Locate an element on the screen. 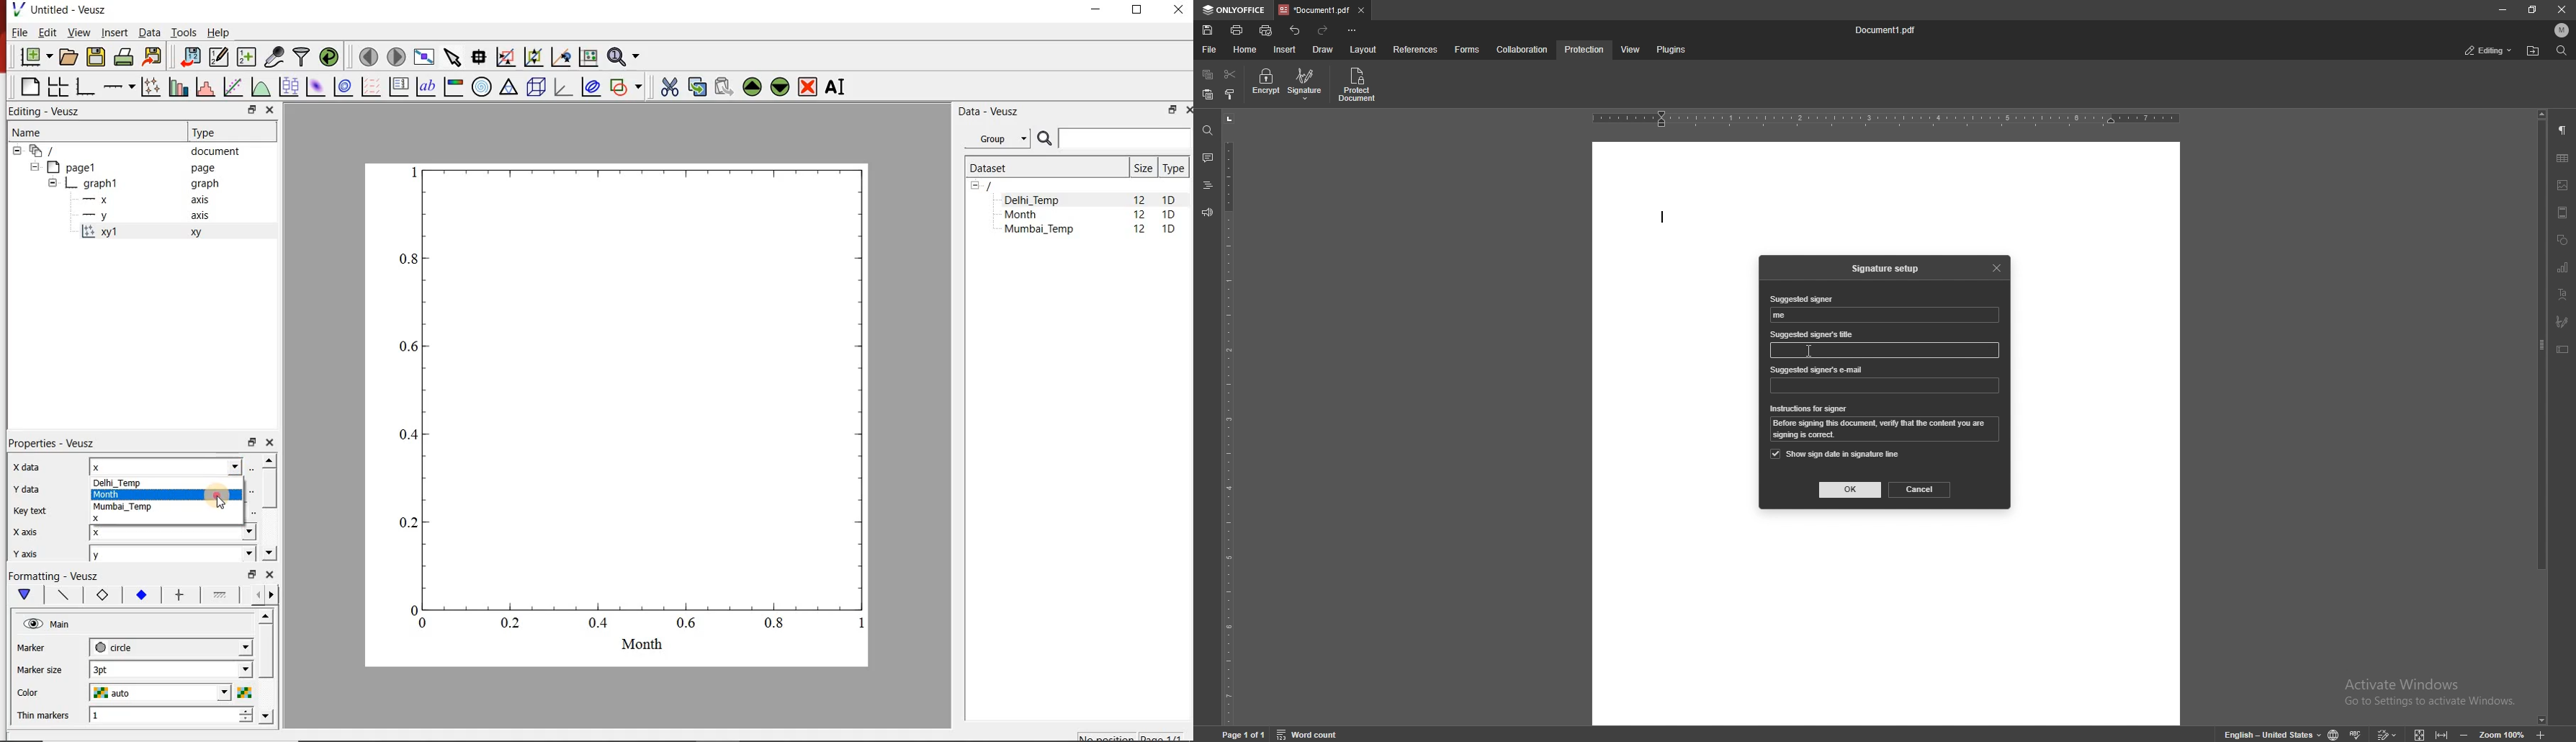  MINIMIZE is located at coordinates (1097, 10).